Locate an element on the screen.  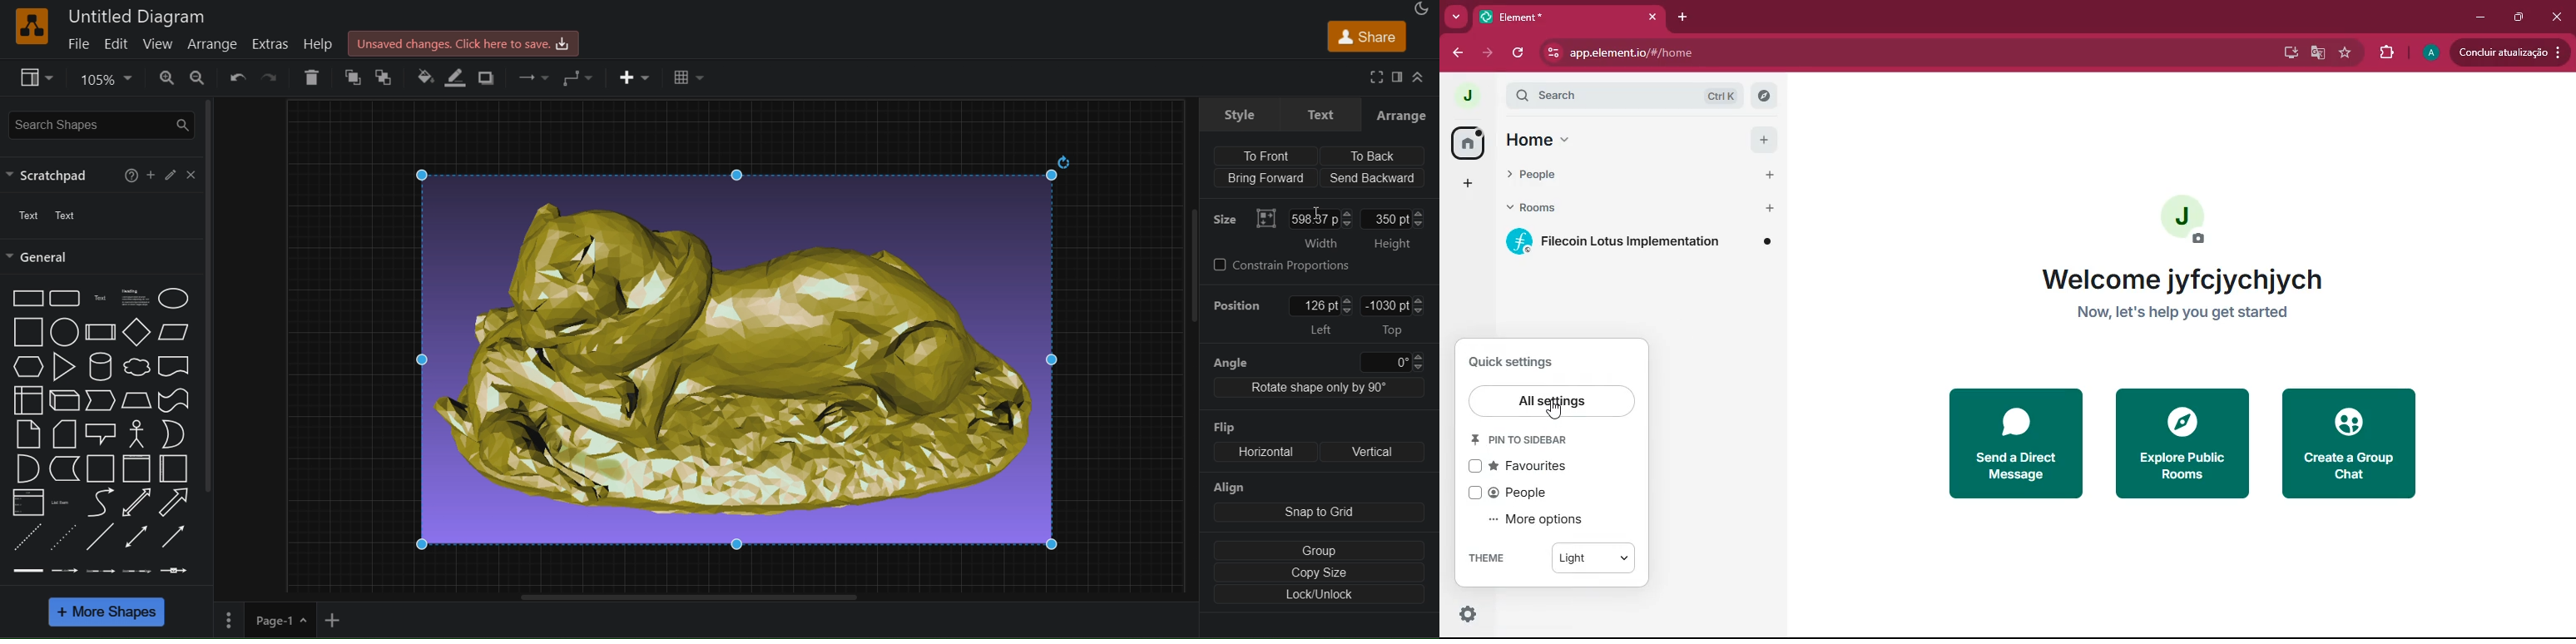
zoom out is located at coordinates (196, 78).